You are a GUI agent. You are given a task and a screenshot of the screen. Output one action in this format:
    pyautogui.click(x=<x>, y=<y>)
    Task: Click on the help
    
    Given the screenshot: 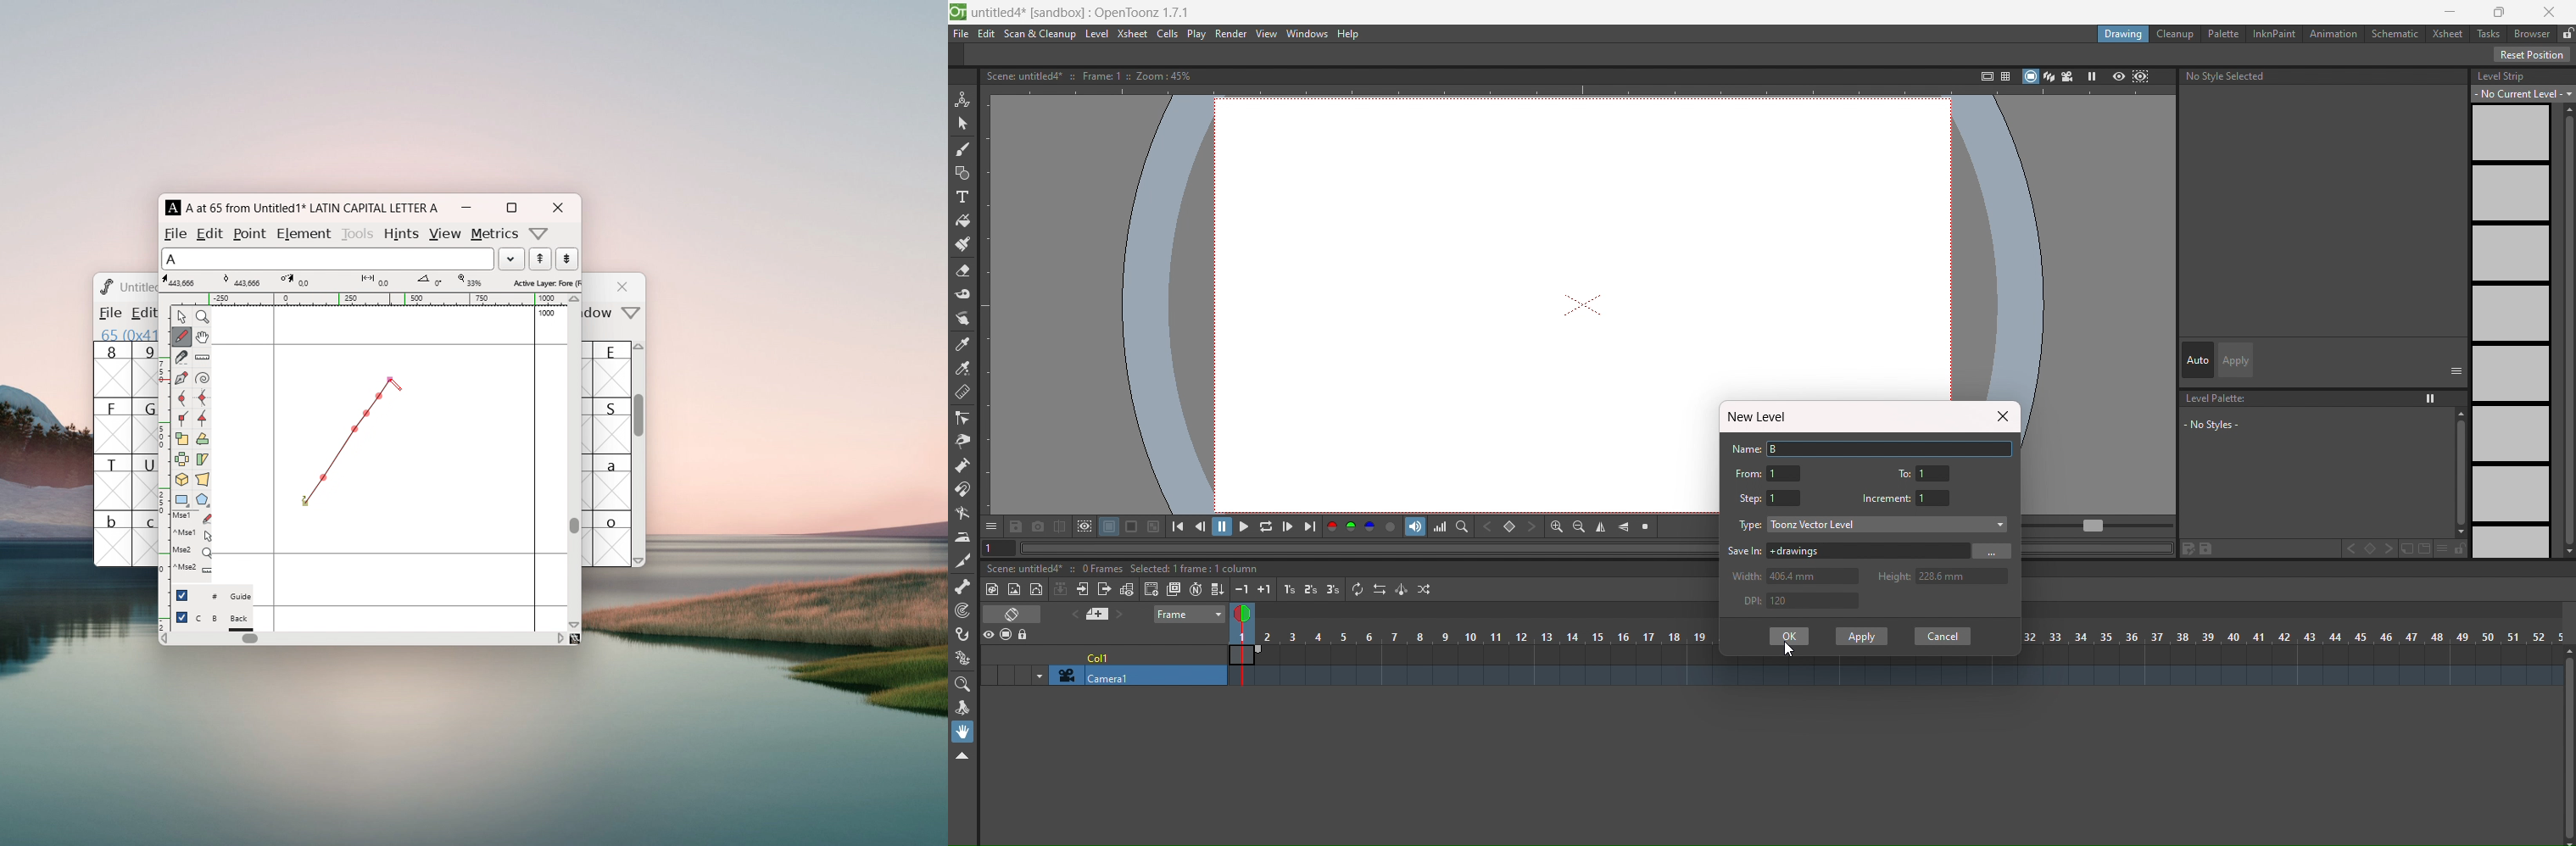 What is the action you would take?
    pyautogui.click(x=1352, y=34)
    